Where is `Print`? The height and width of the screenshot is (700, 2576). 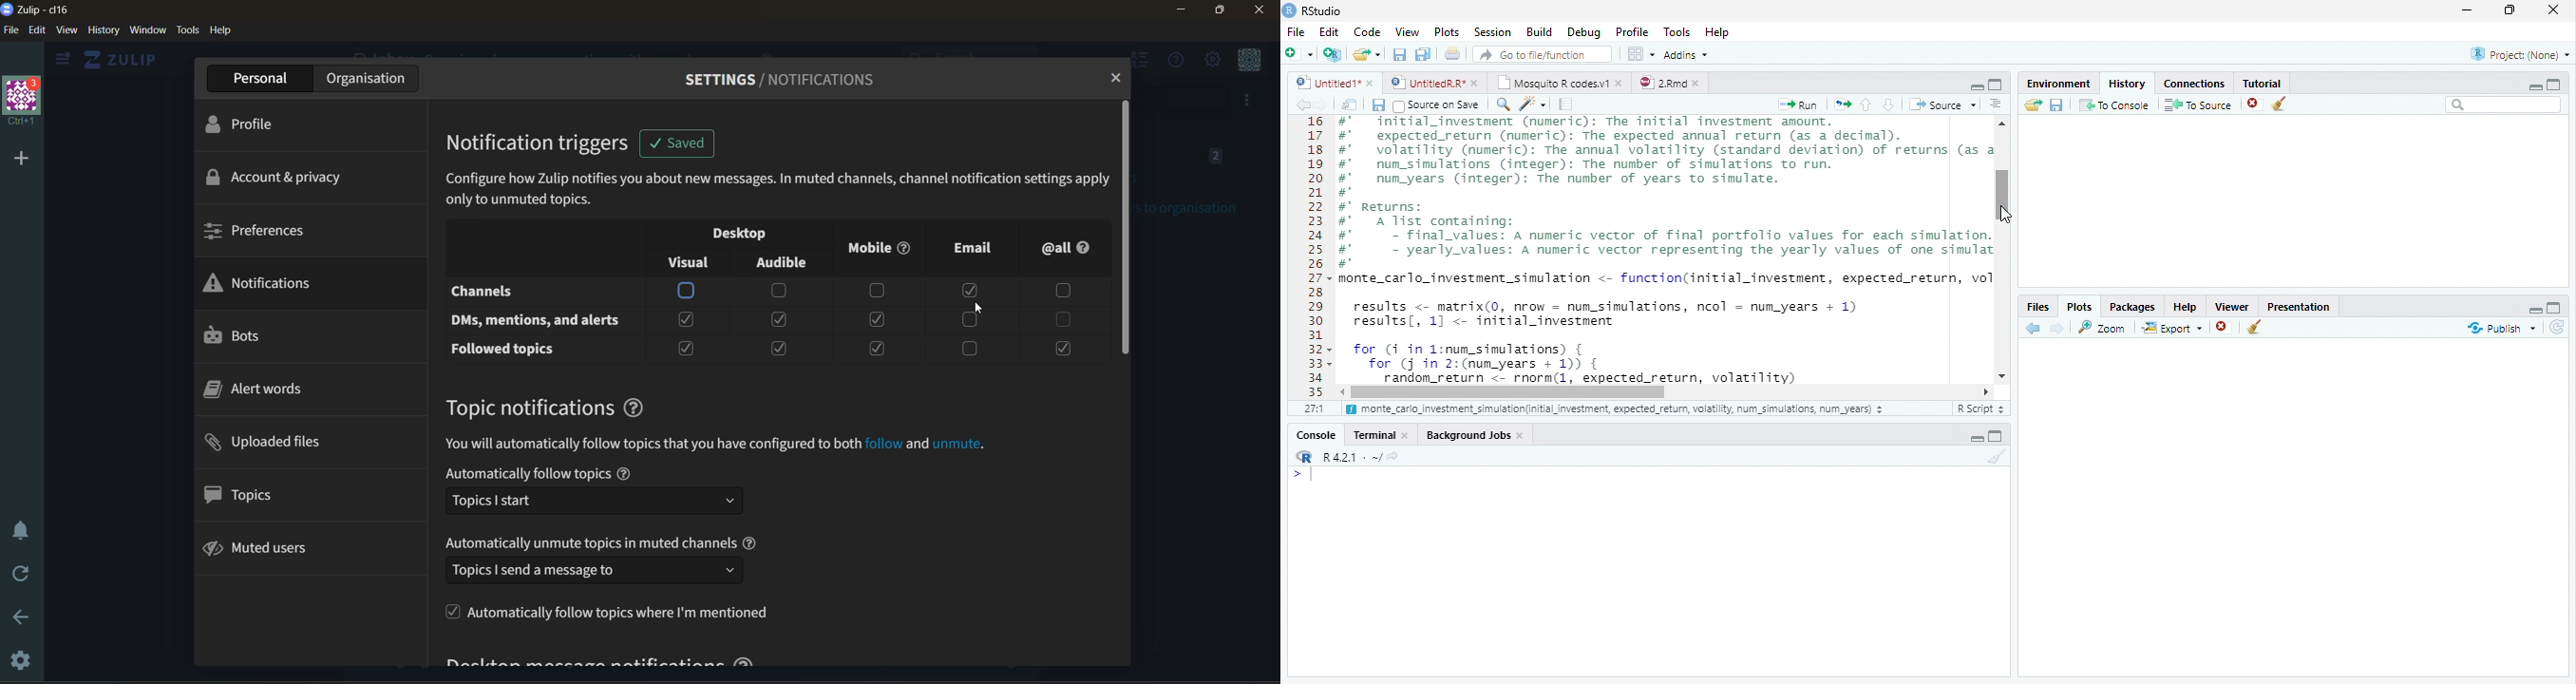 Print is located at coordinates (1452, 53).